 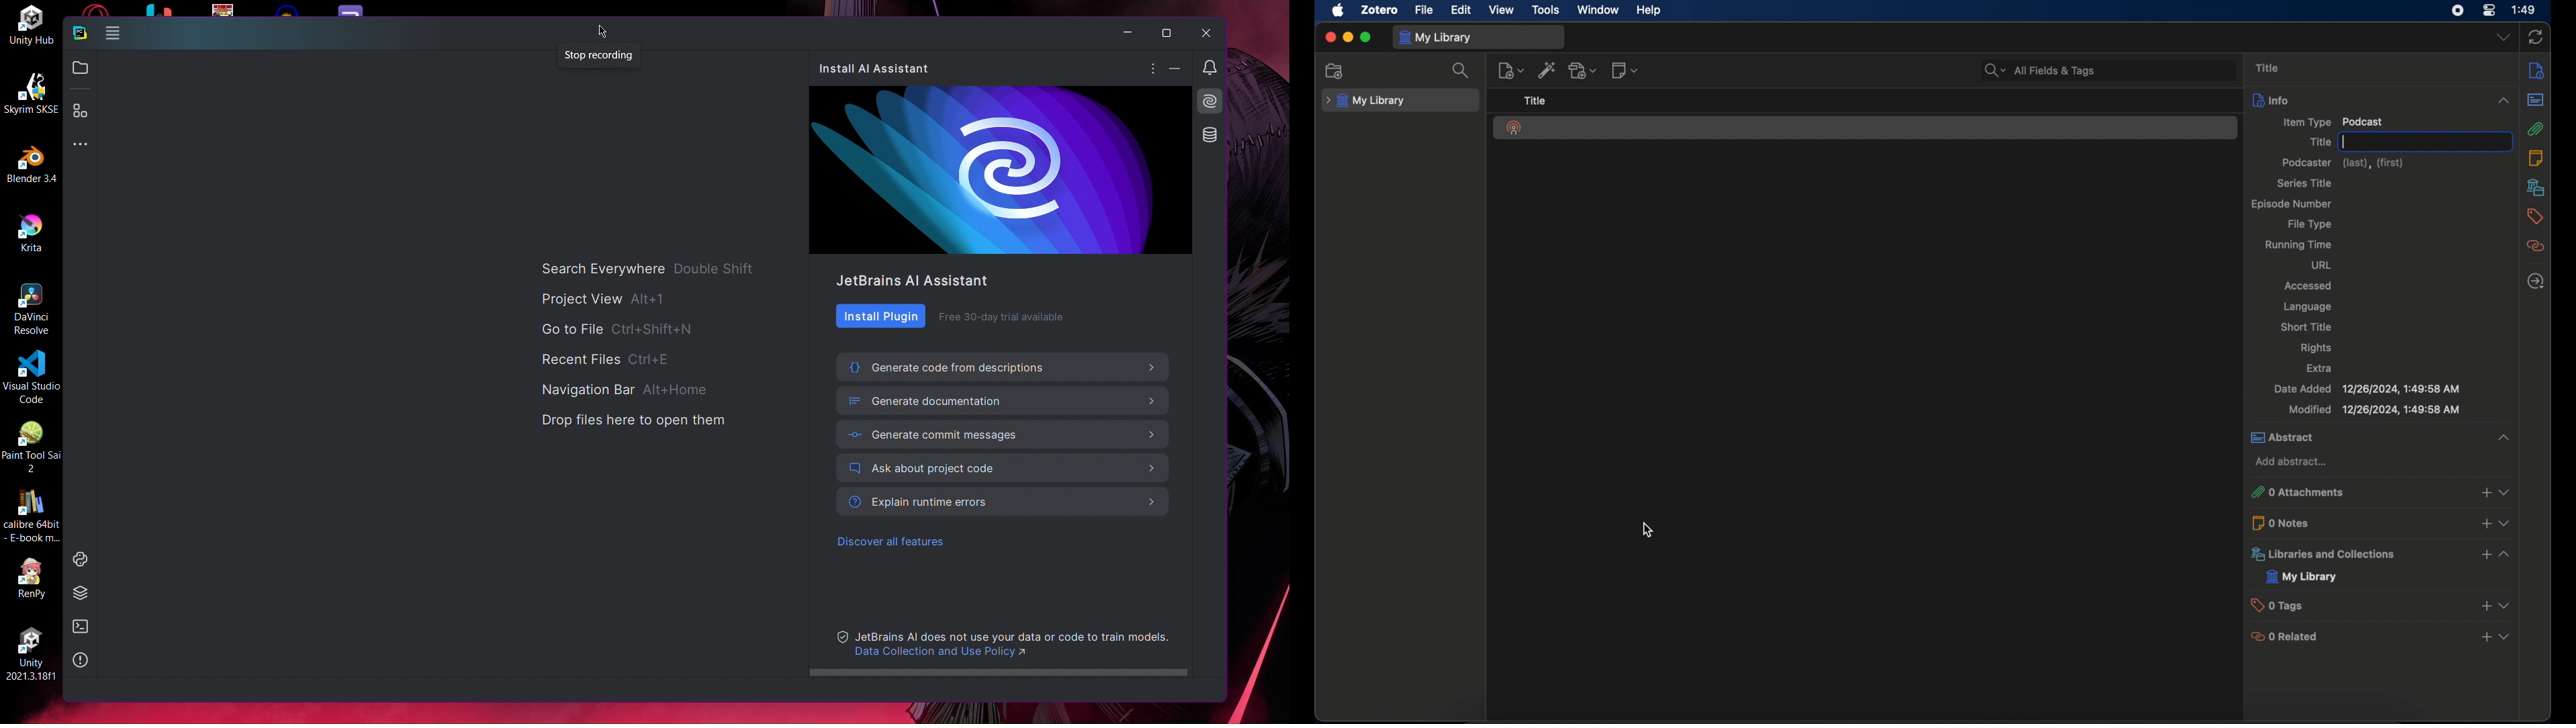 What do you see at coordinates (2311, 225) in the screenshot?
I see `file type` at bounding box center [2311, 225].